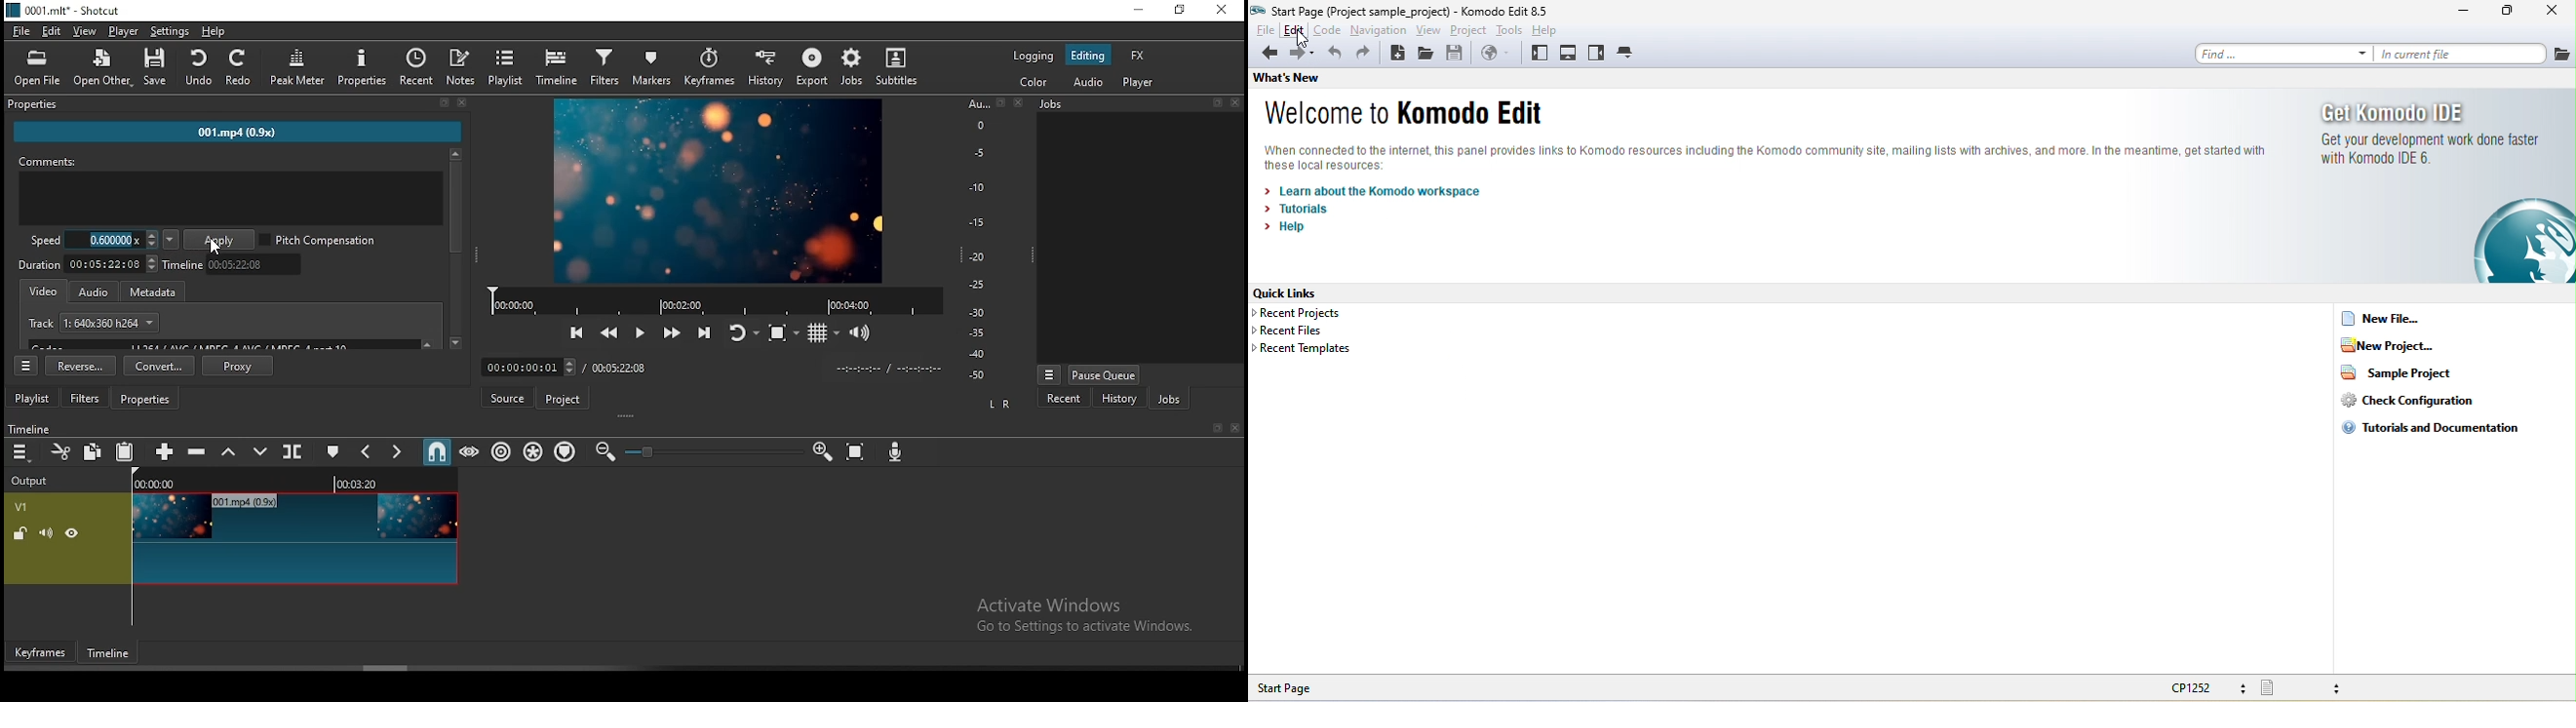 The height and width of the screenshot is (728, 2576). I want to click on overwrite, so click(260, 452).